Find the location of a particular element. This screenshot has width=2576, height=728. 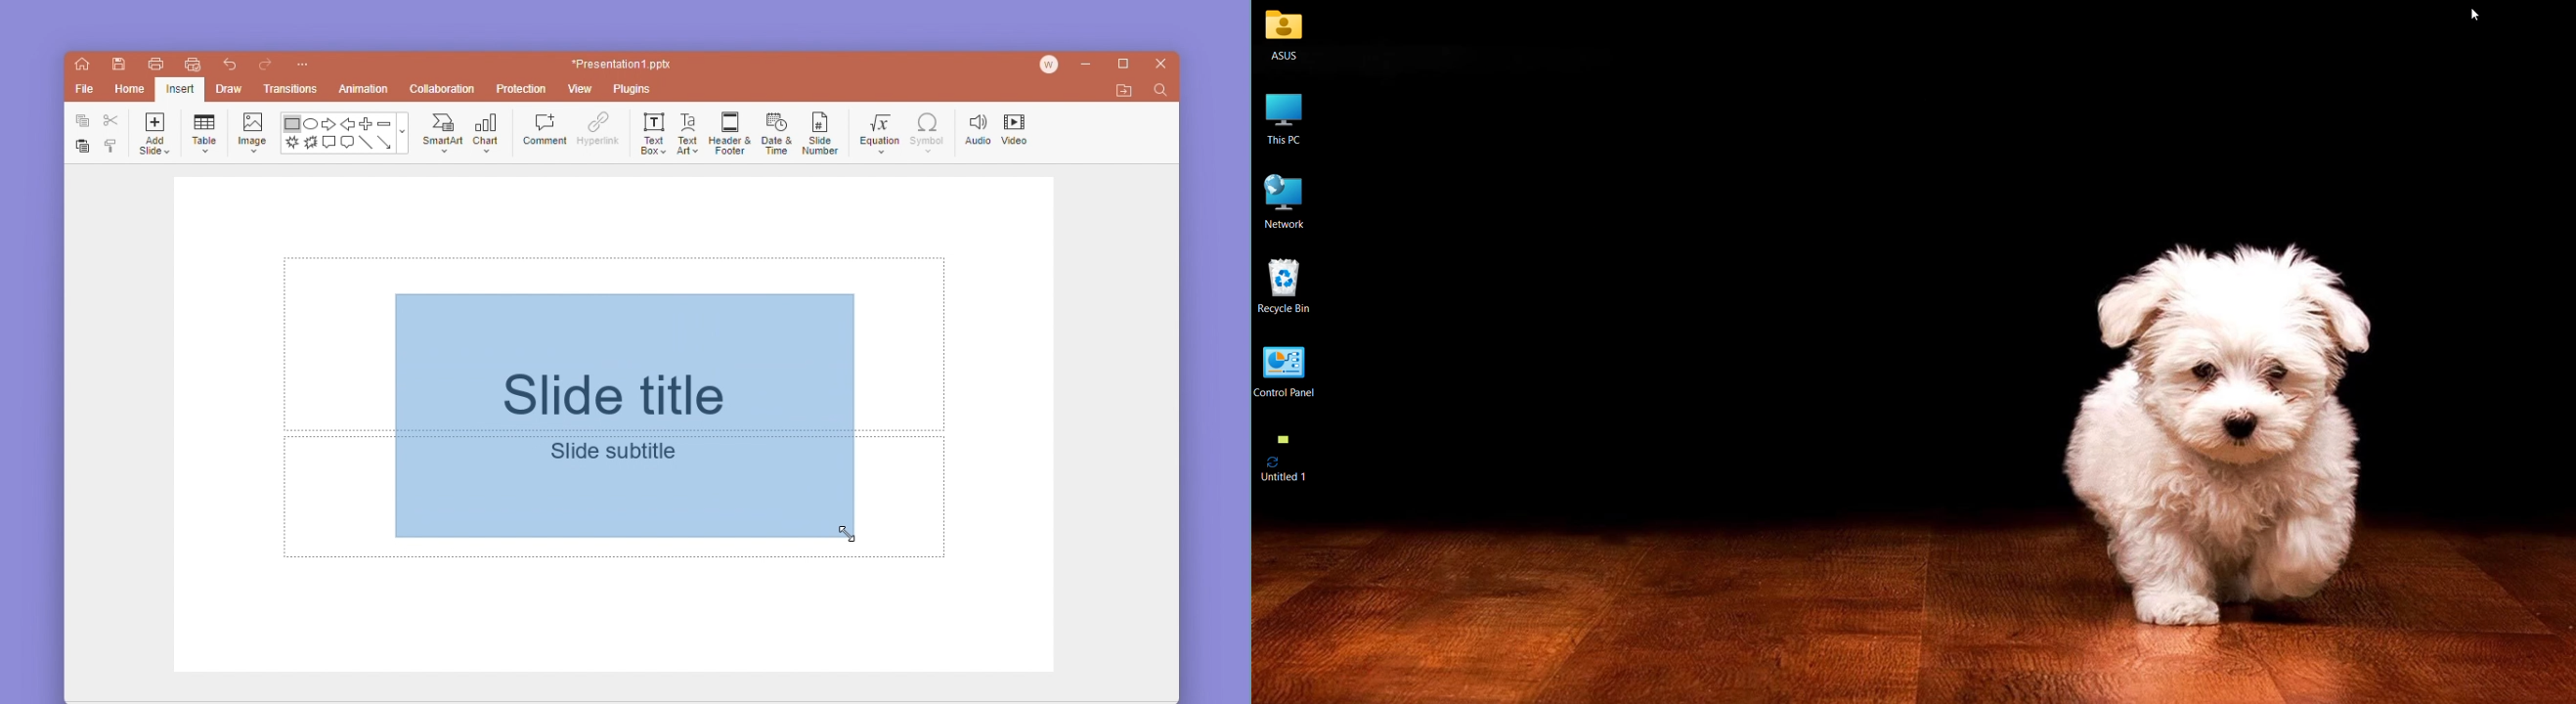

maximize is located at coordinates (1120, 65).